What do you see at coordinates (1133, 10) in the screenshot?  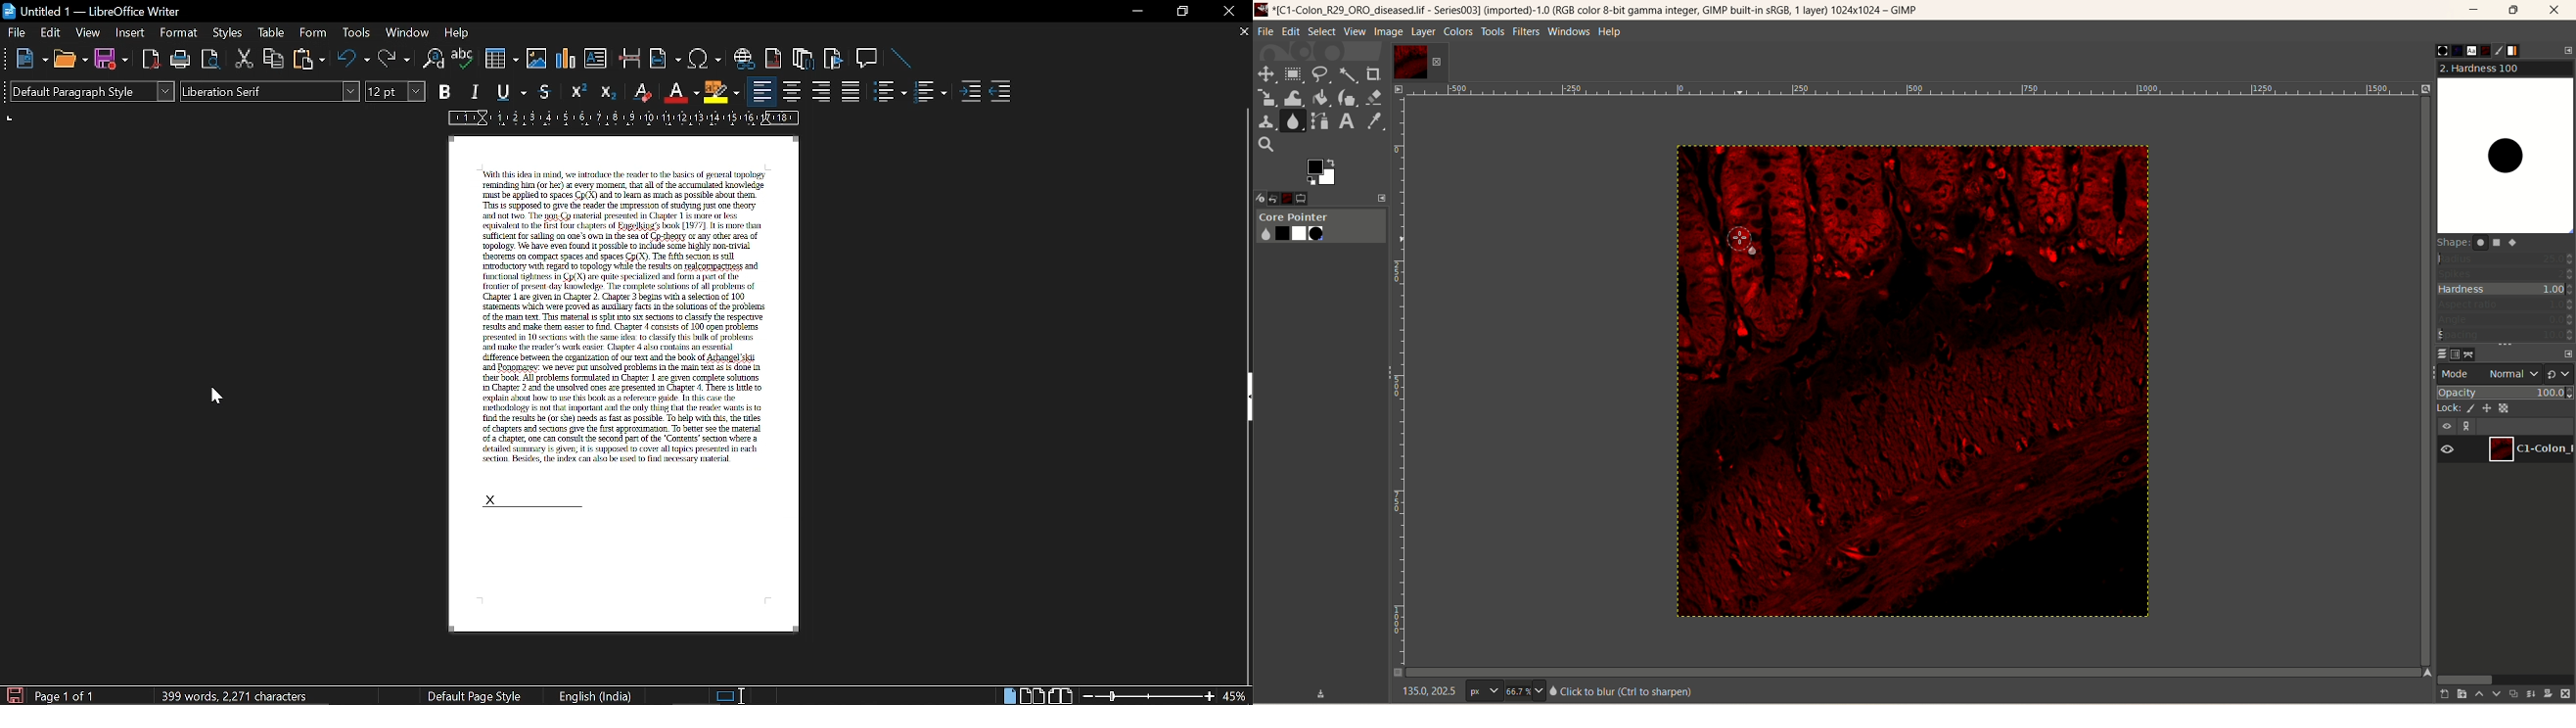 I see `minimize` at bounding box center [1133, 10].